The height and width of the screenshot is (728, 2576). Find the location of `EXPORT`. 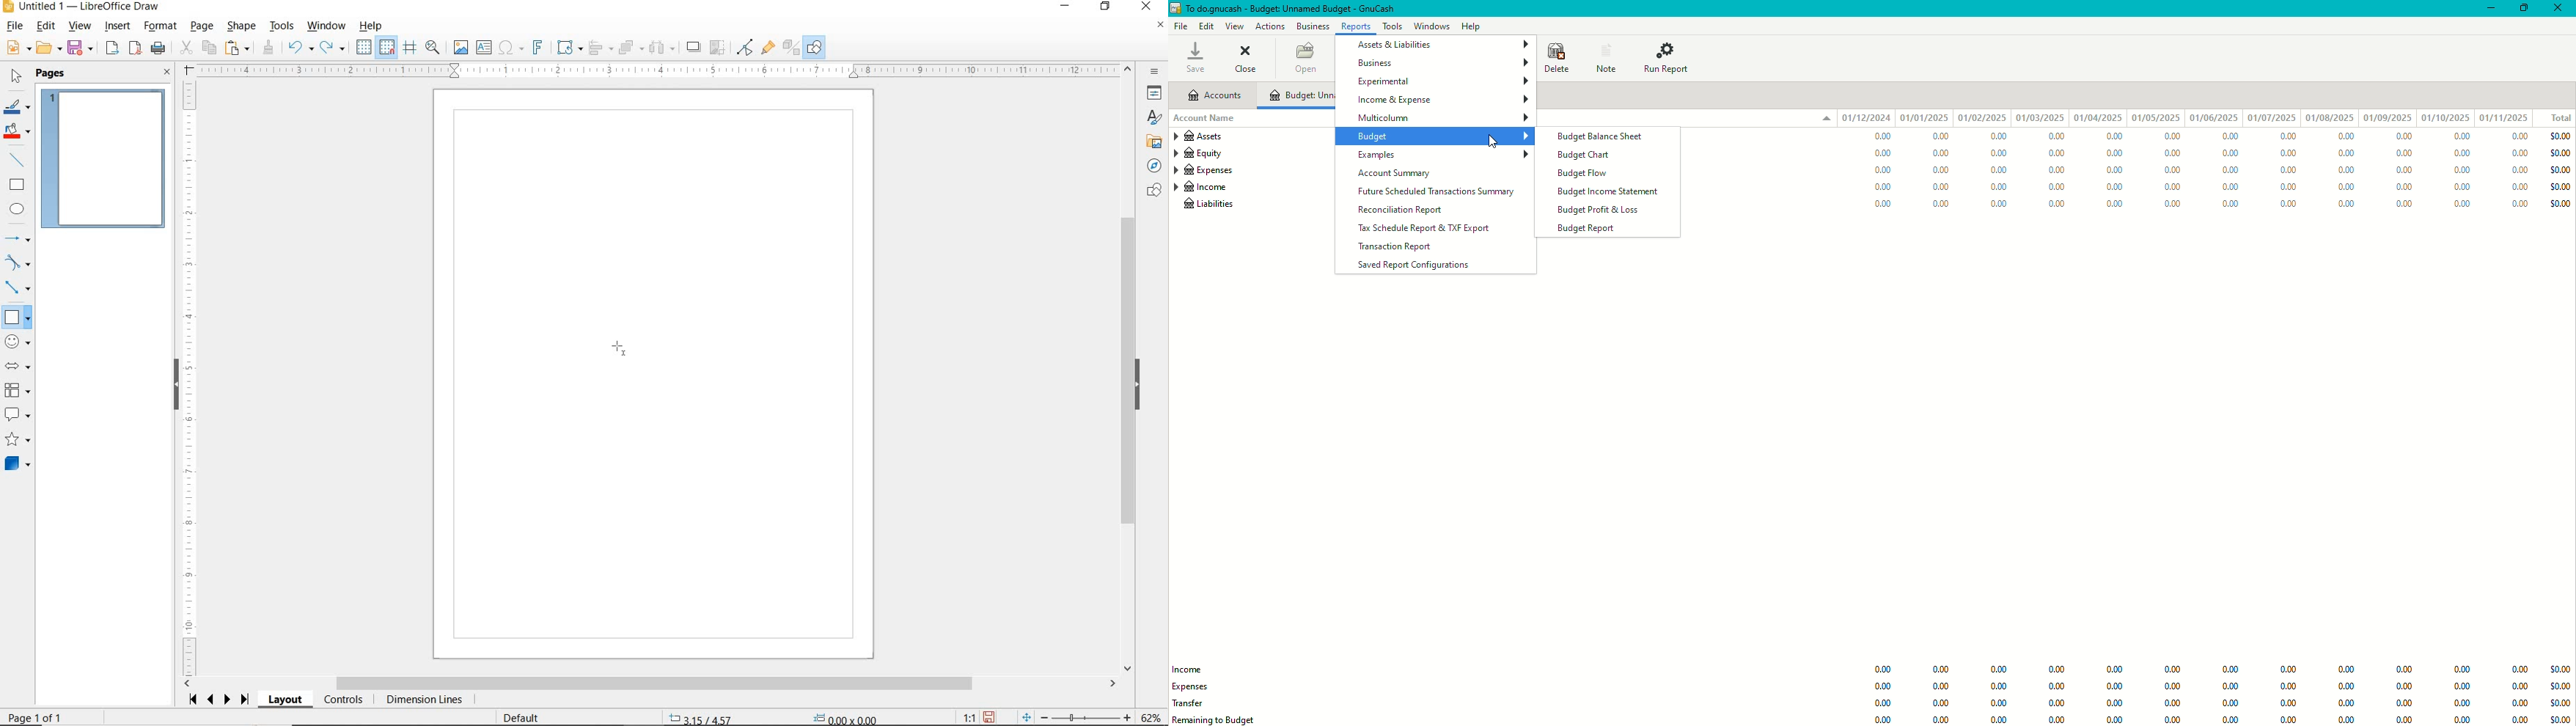

EXPORT is located at coordinates (113, 49).